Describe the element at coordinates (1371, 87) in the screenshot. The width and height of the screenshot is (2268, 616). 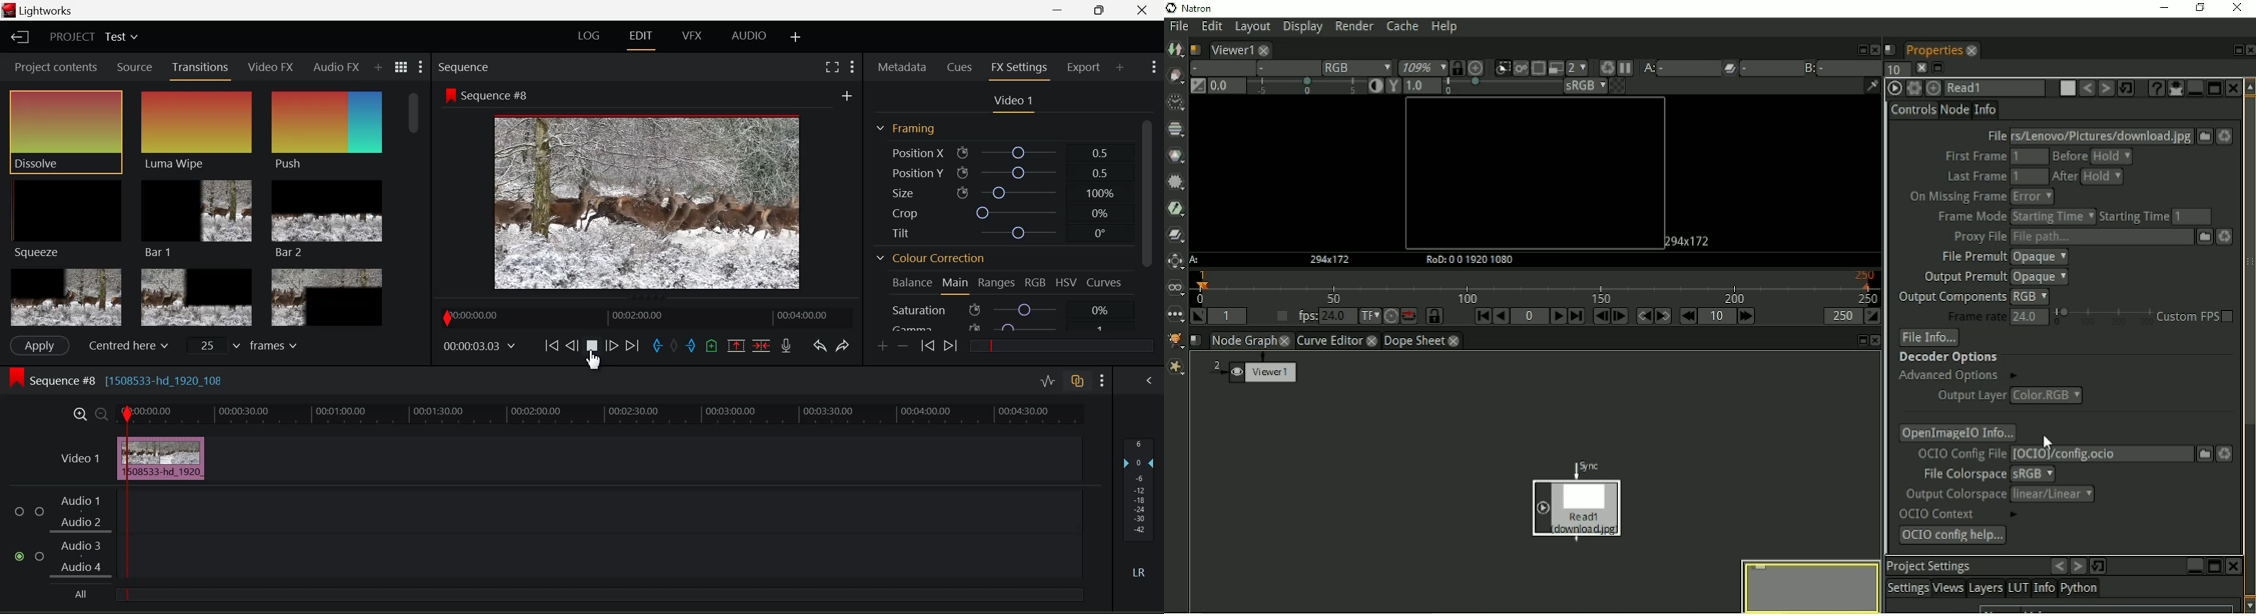
I see `Auto contrast` at that location.